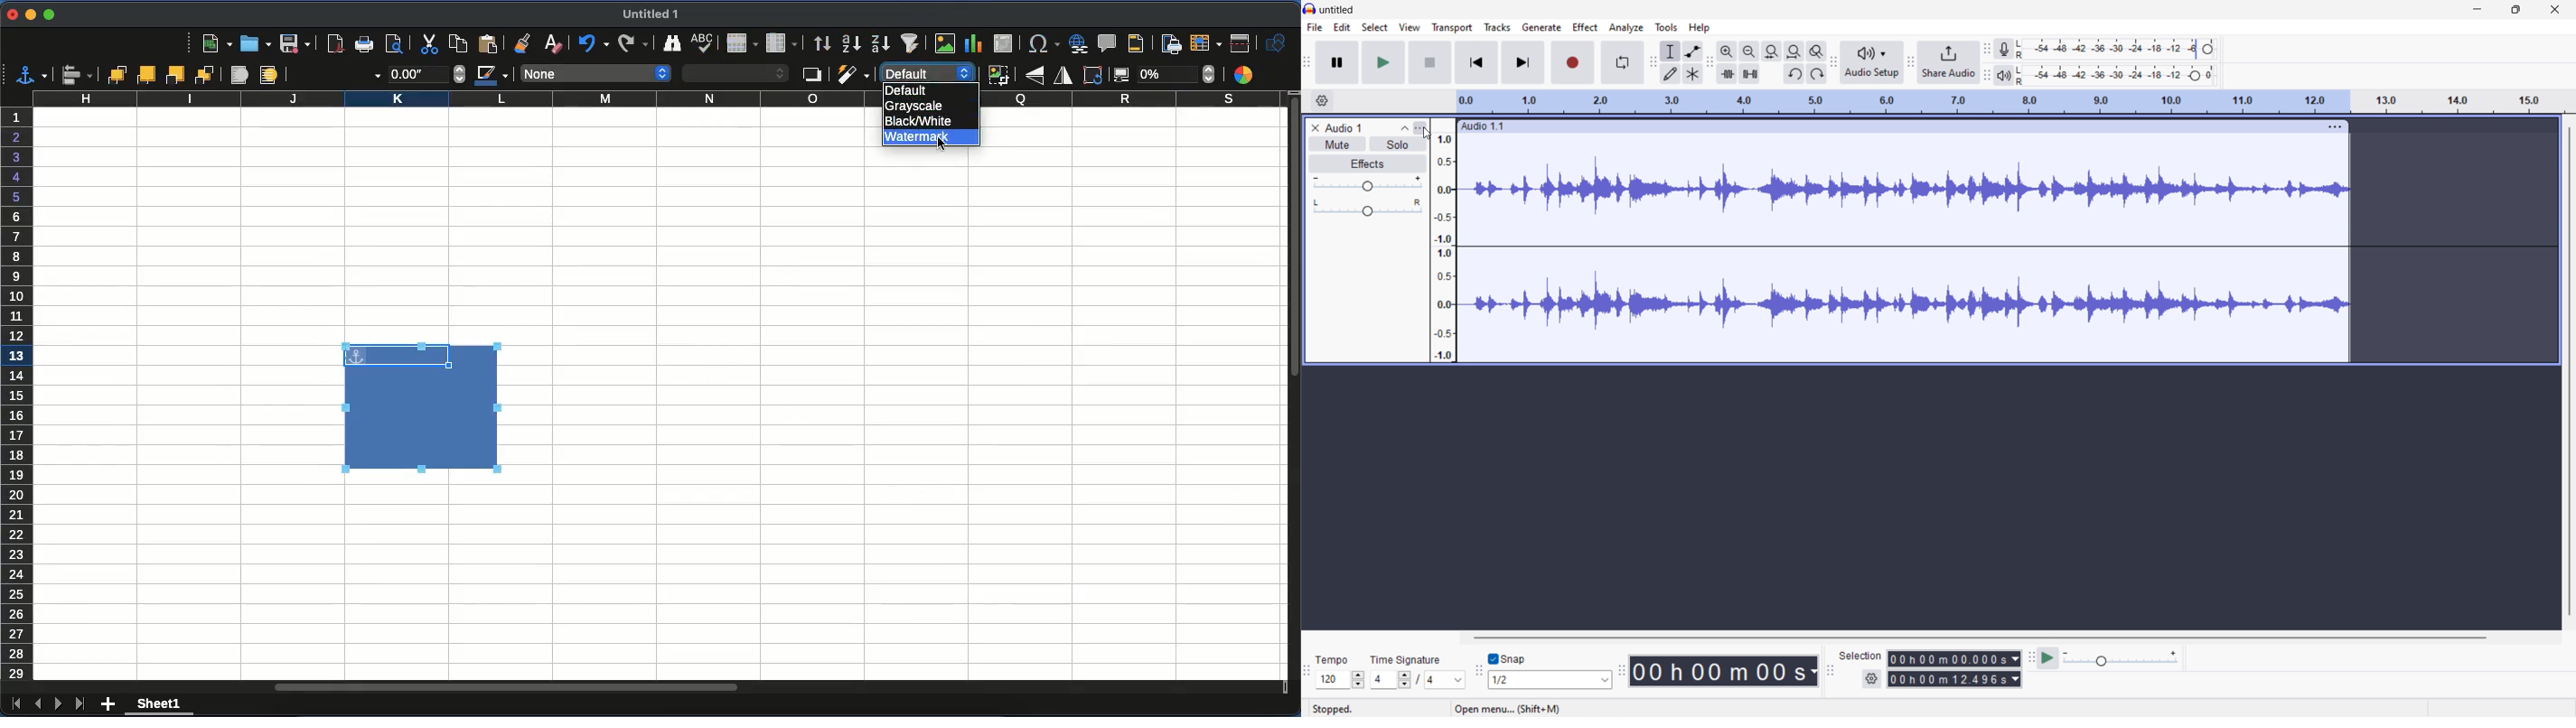 This screenshot has width=2576, height=728. What do you see at coordinates (47, 15) in the screenshot?
I see `maximize` at bounding box center [47, 15].